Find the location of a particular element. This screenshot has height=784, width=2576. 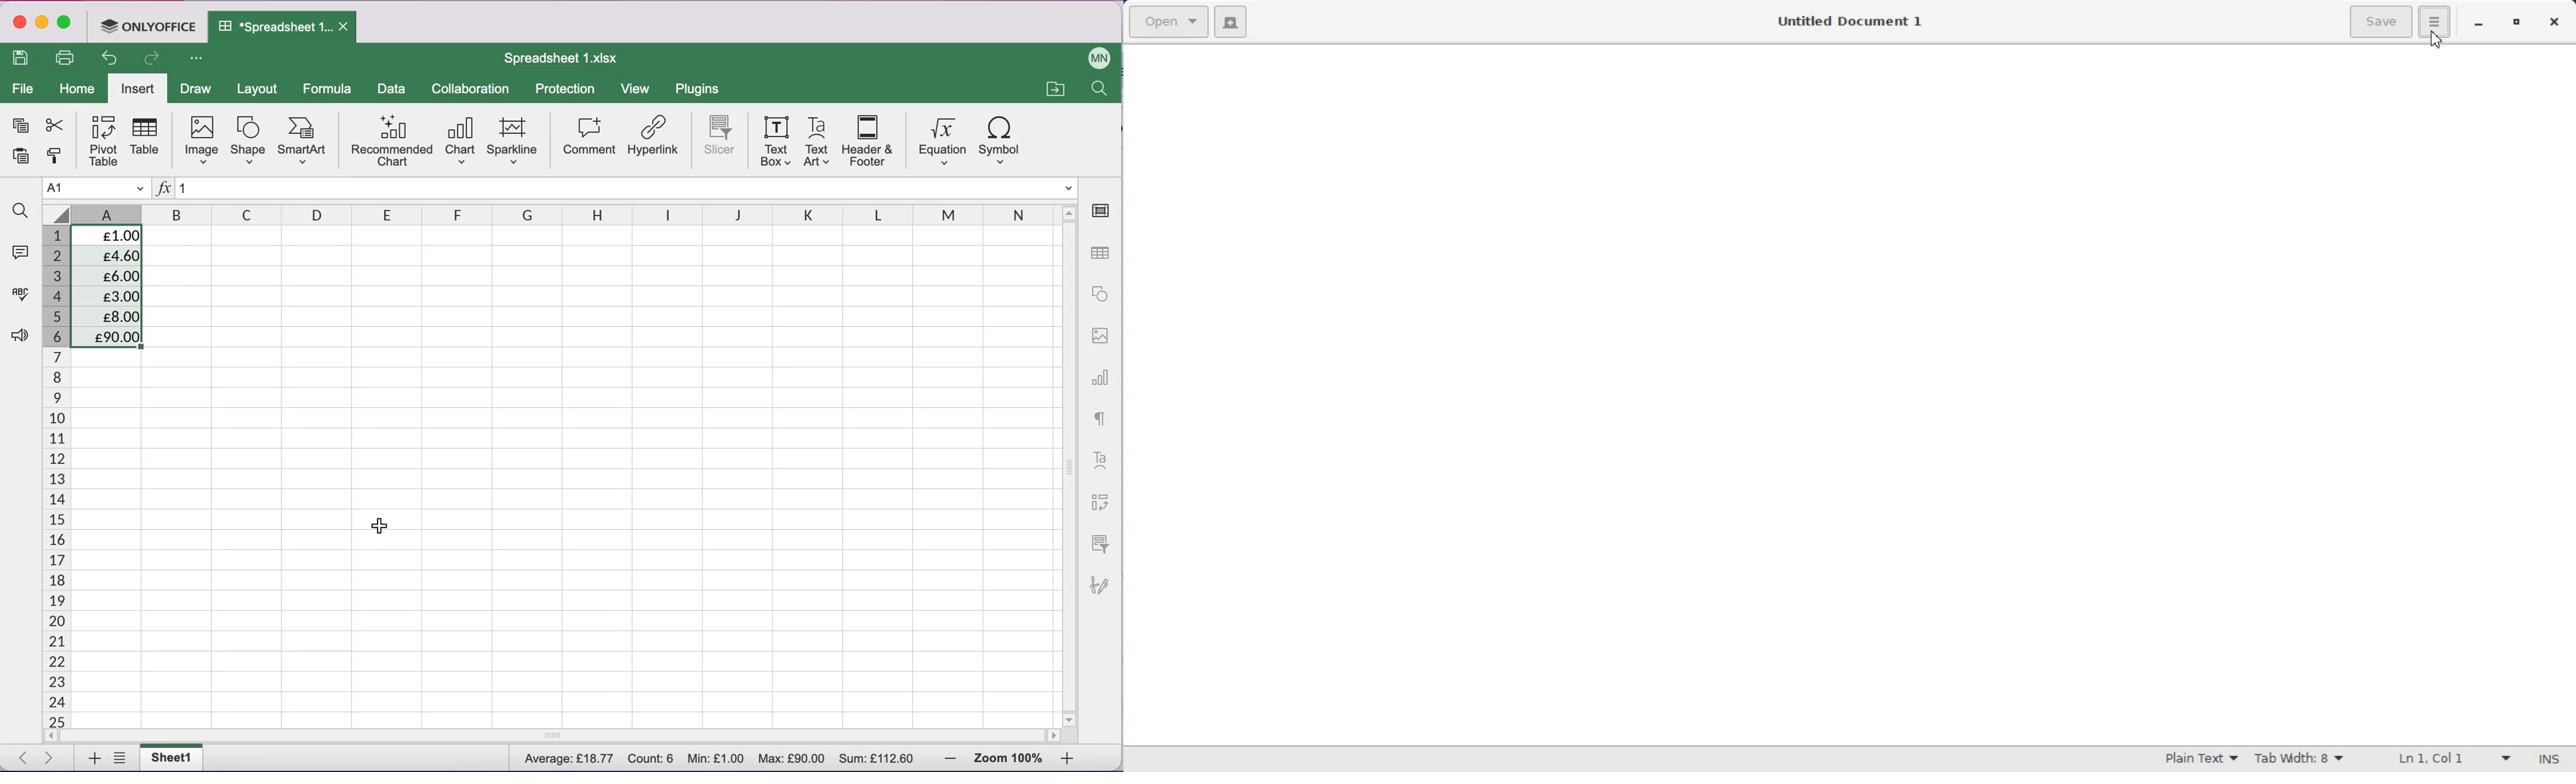

cut is located at coordinates (53, 125).